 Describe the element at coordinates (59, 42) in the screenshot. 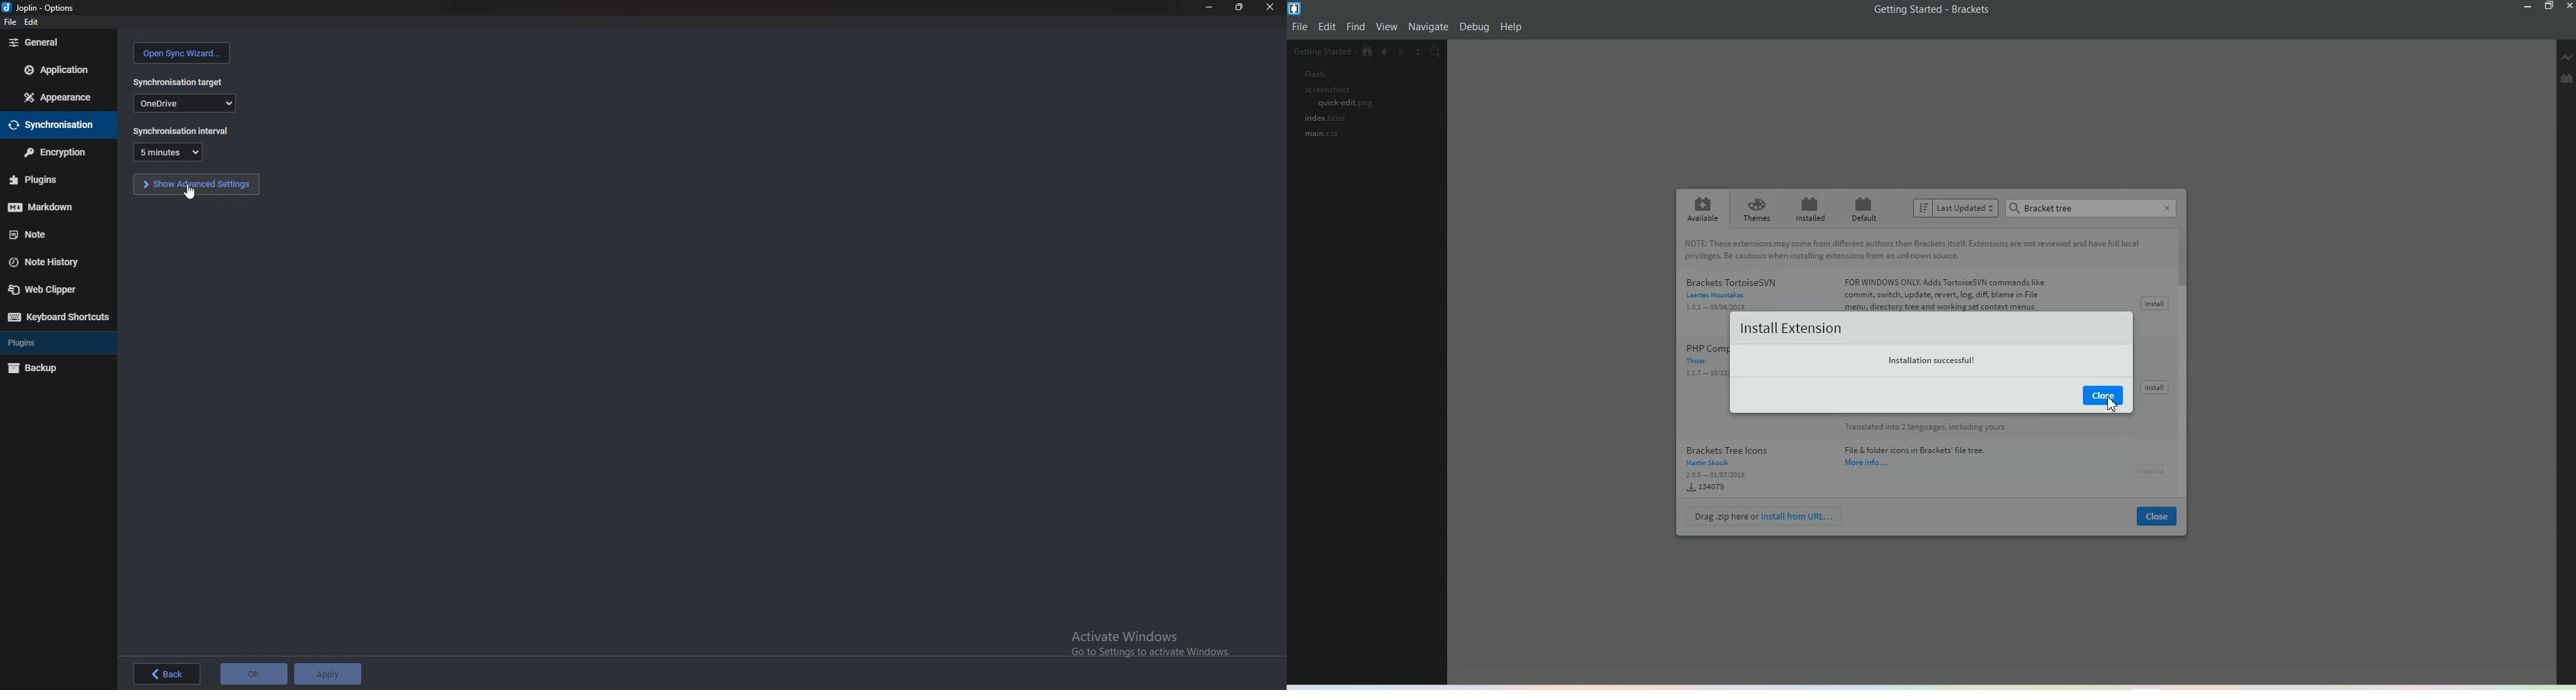

I see `general` at that location.